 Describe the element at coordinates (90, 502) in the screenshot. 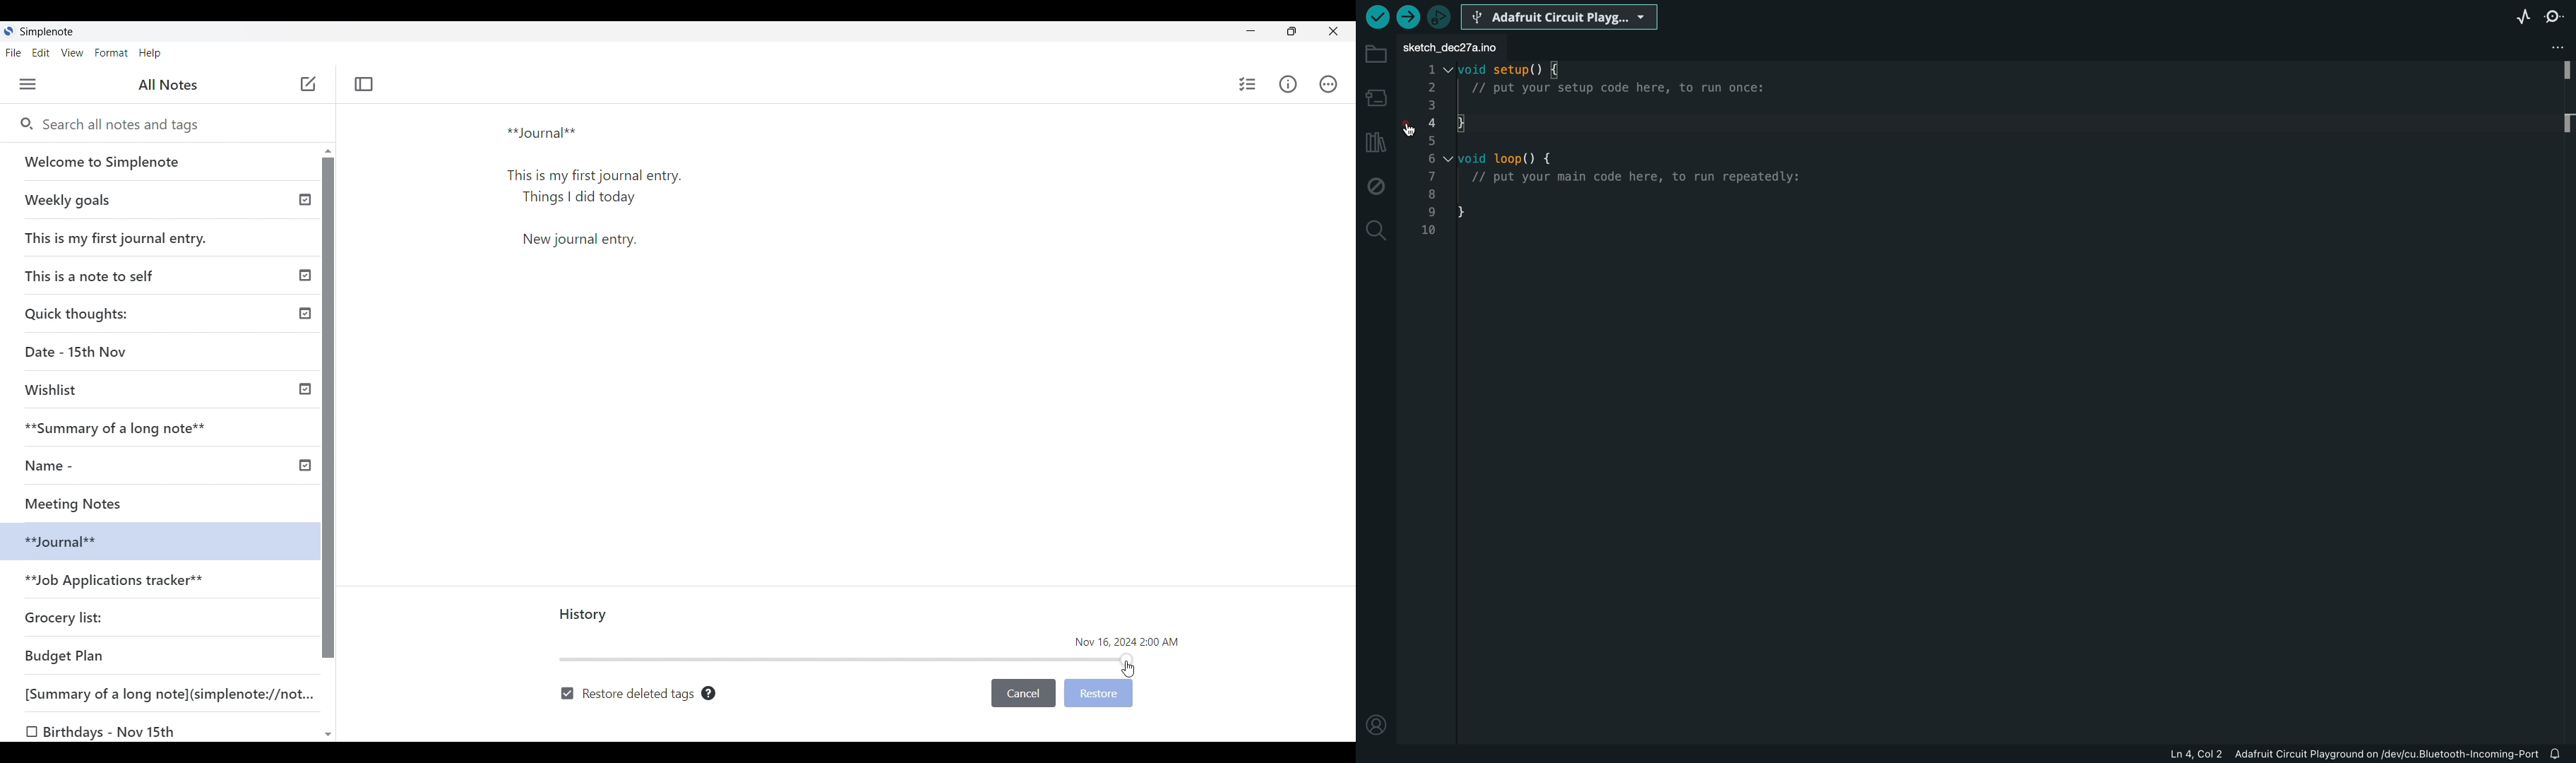

I see `Meeting Notes` at that location.